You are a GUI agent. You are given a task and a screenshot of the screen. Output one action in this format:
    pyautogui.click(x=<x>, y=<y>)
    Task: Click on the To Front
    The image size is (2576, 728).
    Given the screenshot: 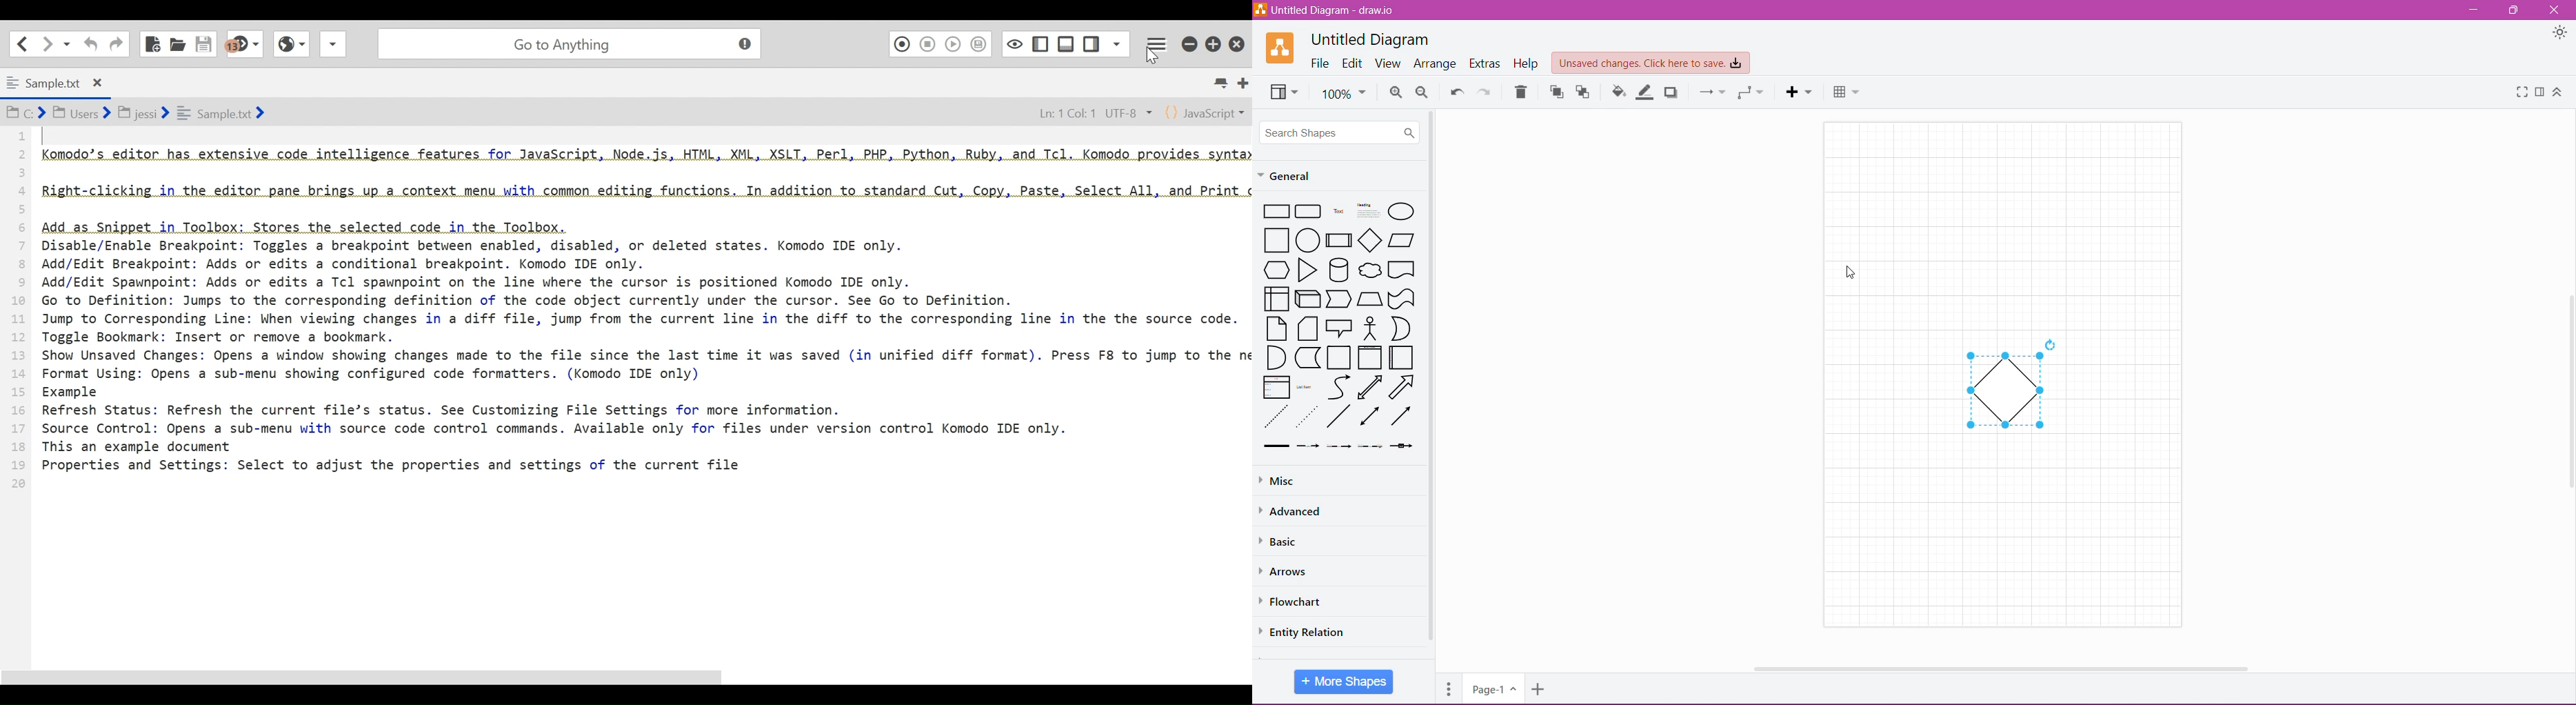 What is the action you would take?
    pyautogui.click(x=1556, y=92)
    